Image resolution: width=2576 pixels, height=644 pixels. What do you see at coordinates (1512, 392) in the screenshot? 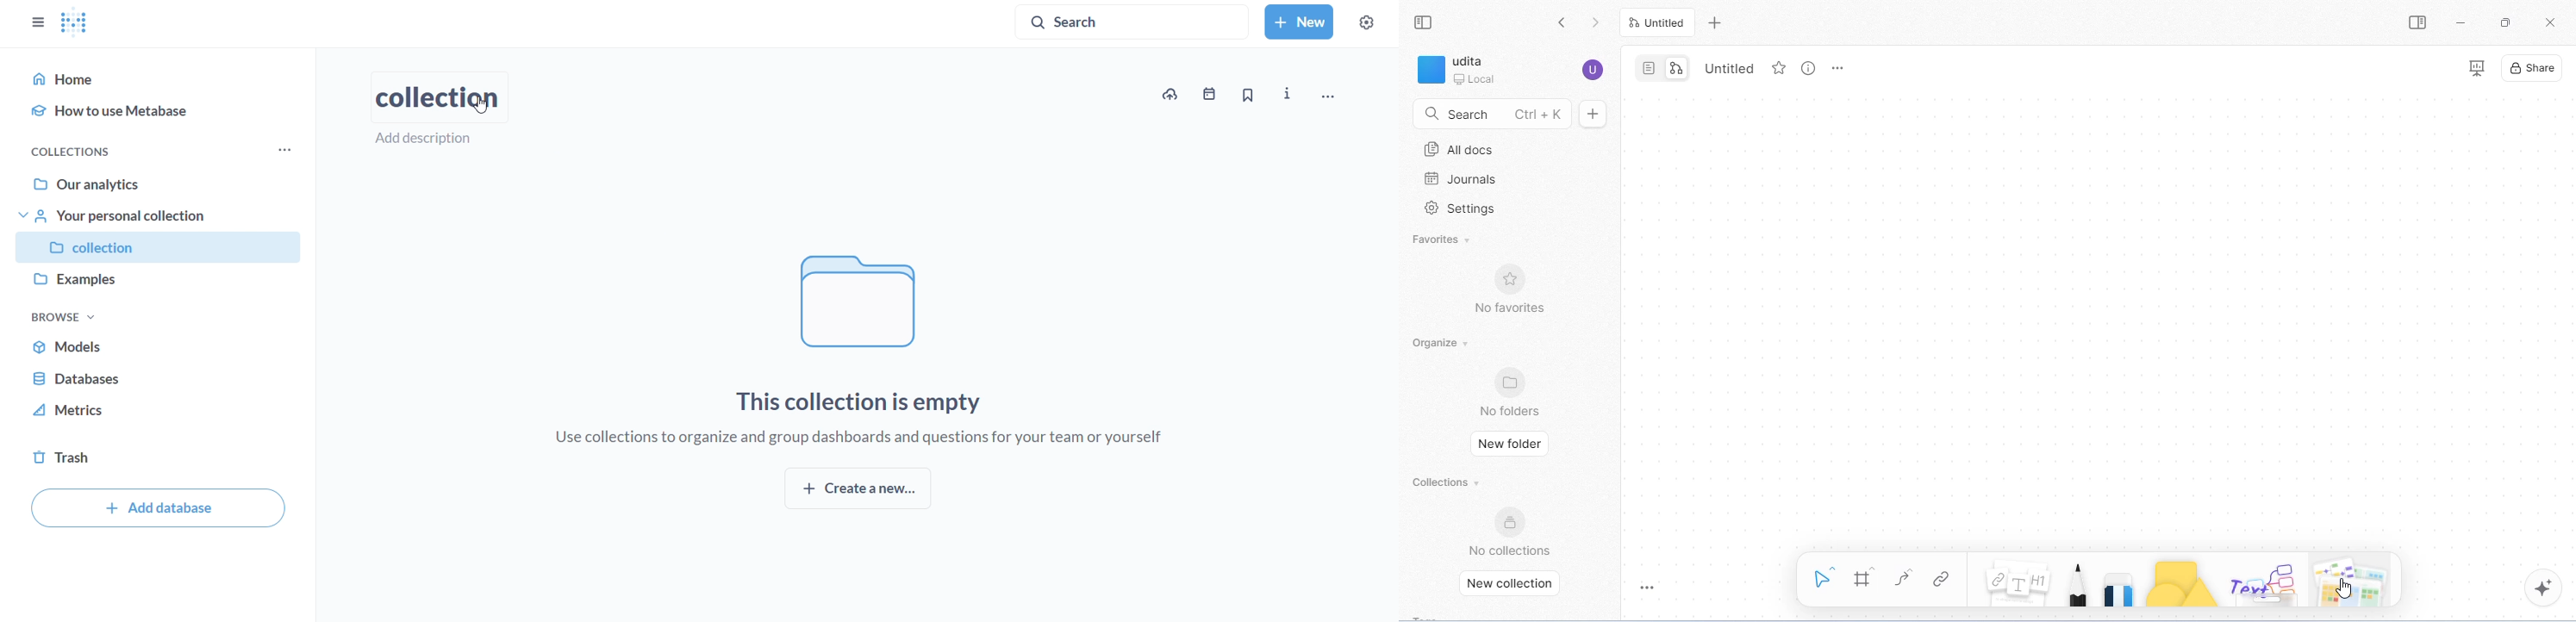
I see `no folders` at bounding box center [1512, 392].